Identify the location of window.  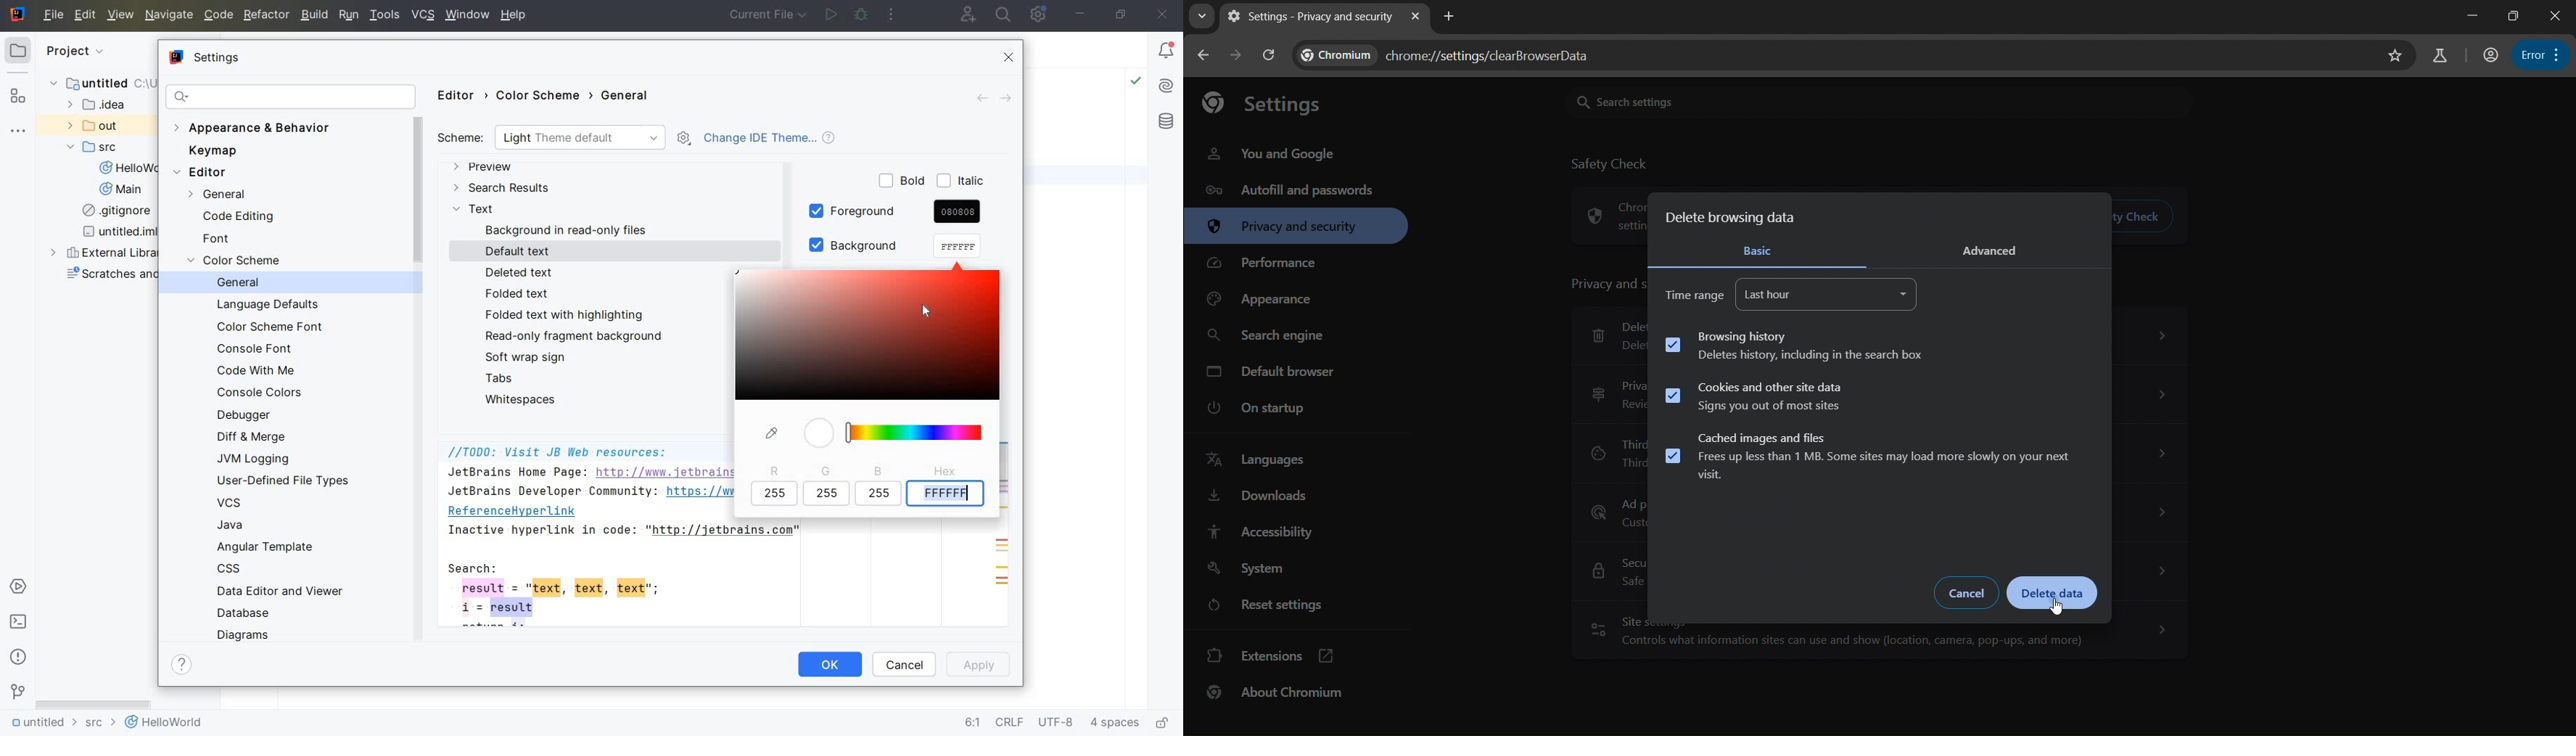
(467, 16).